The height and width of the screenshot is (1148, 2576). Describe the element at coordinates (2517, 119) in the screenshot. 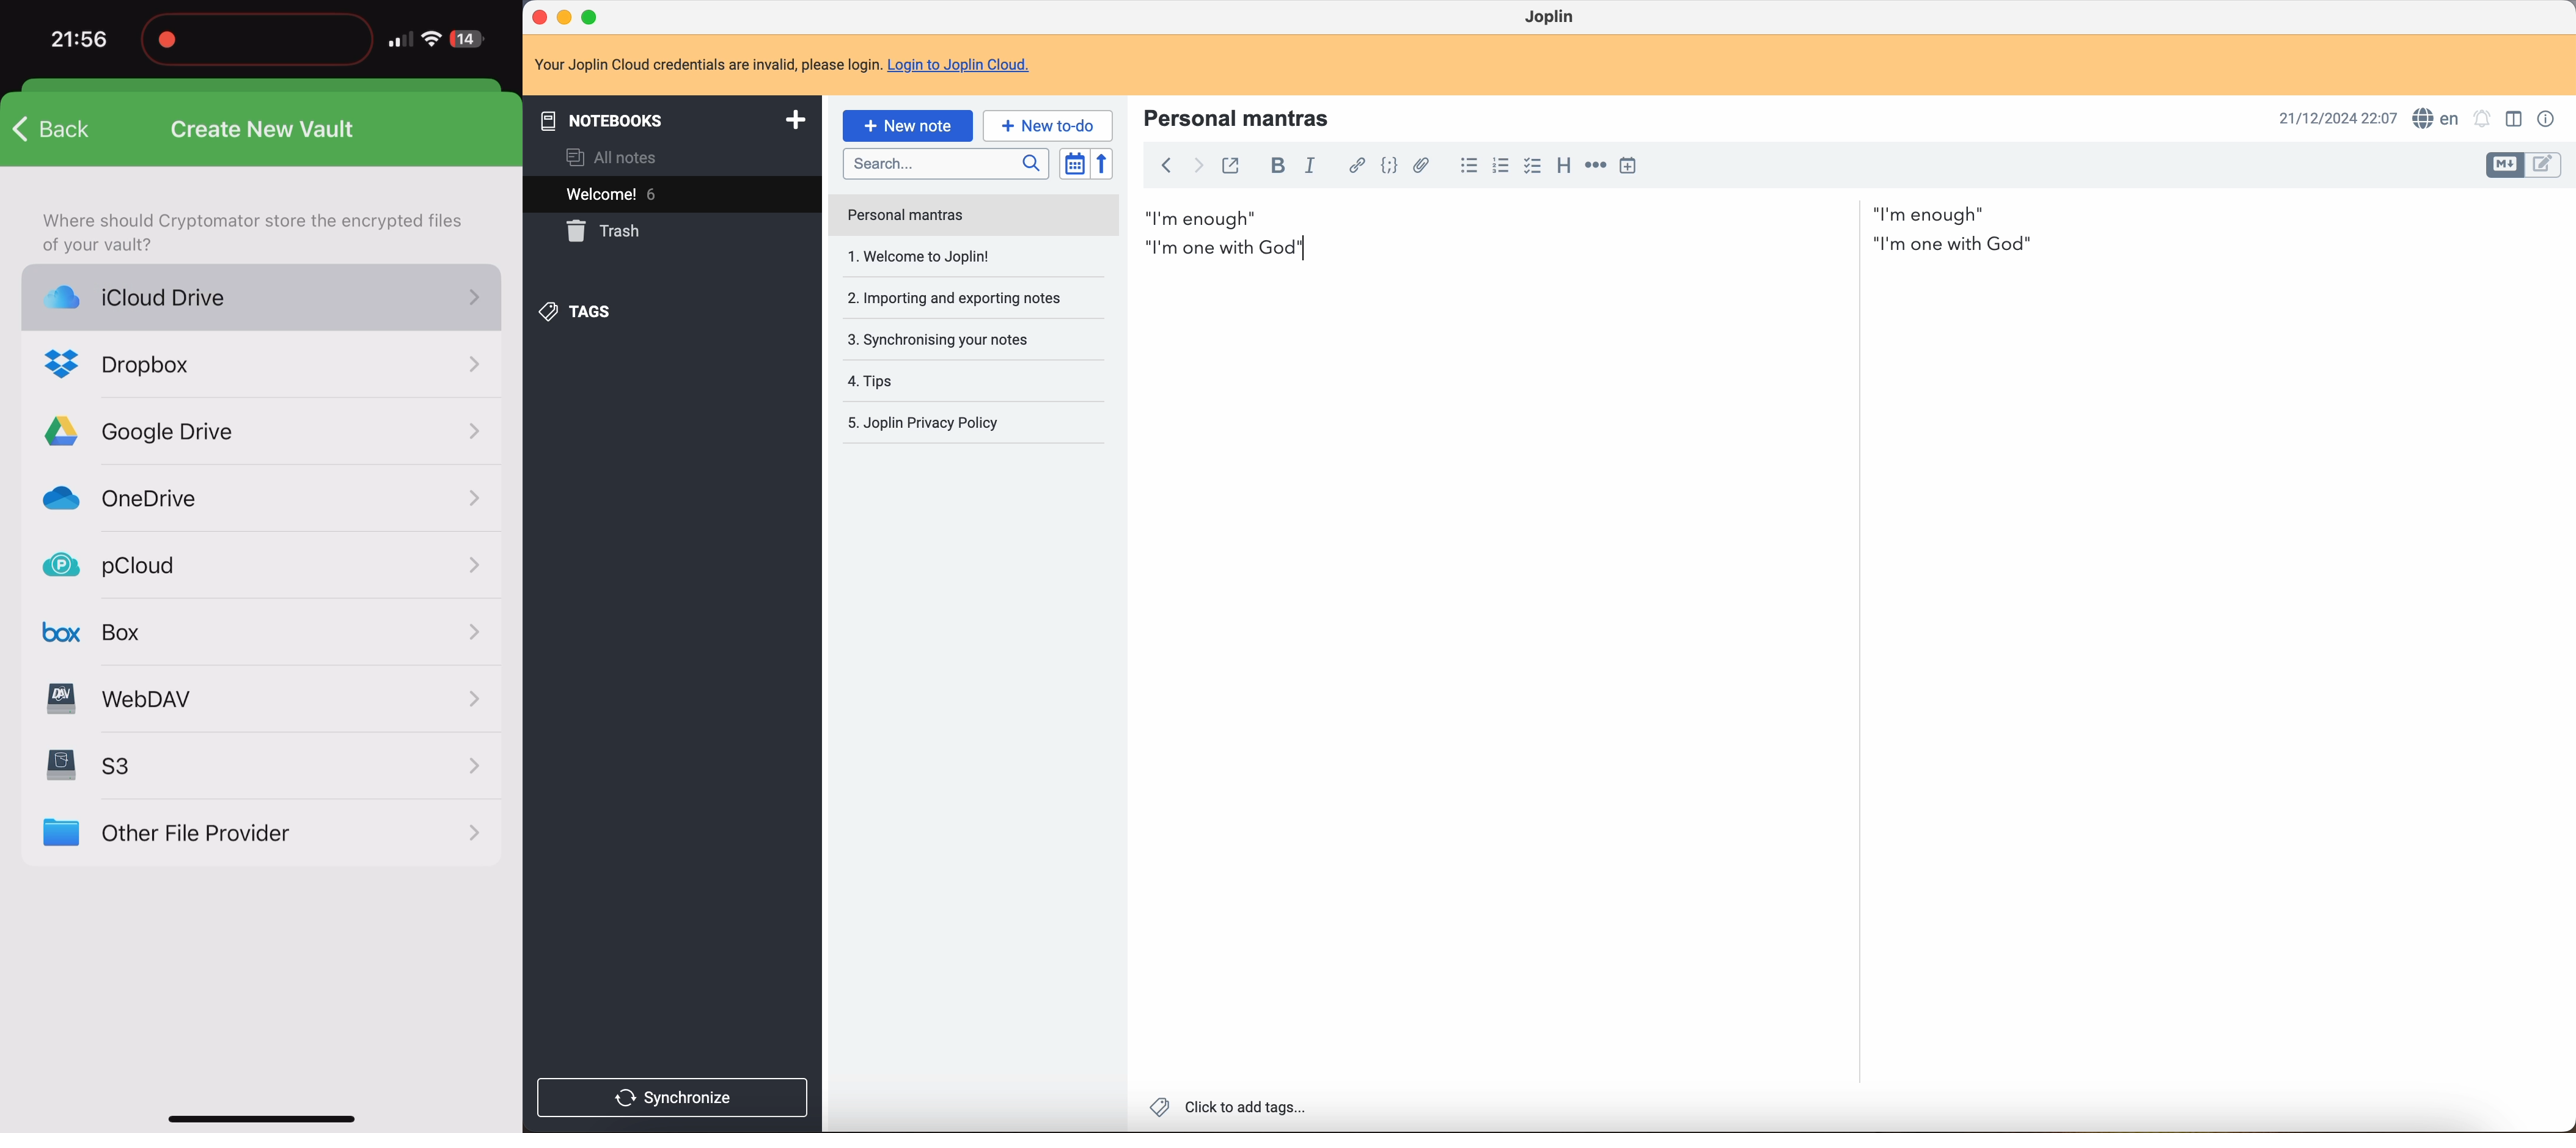

I see `toggle edit layout` at that location.